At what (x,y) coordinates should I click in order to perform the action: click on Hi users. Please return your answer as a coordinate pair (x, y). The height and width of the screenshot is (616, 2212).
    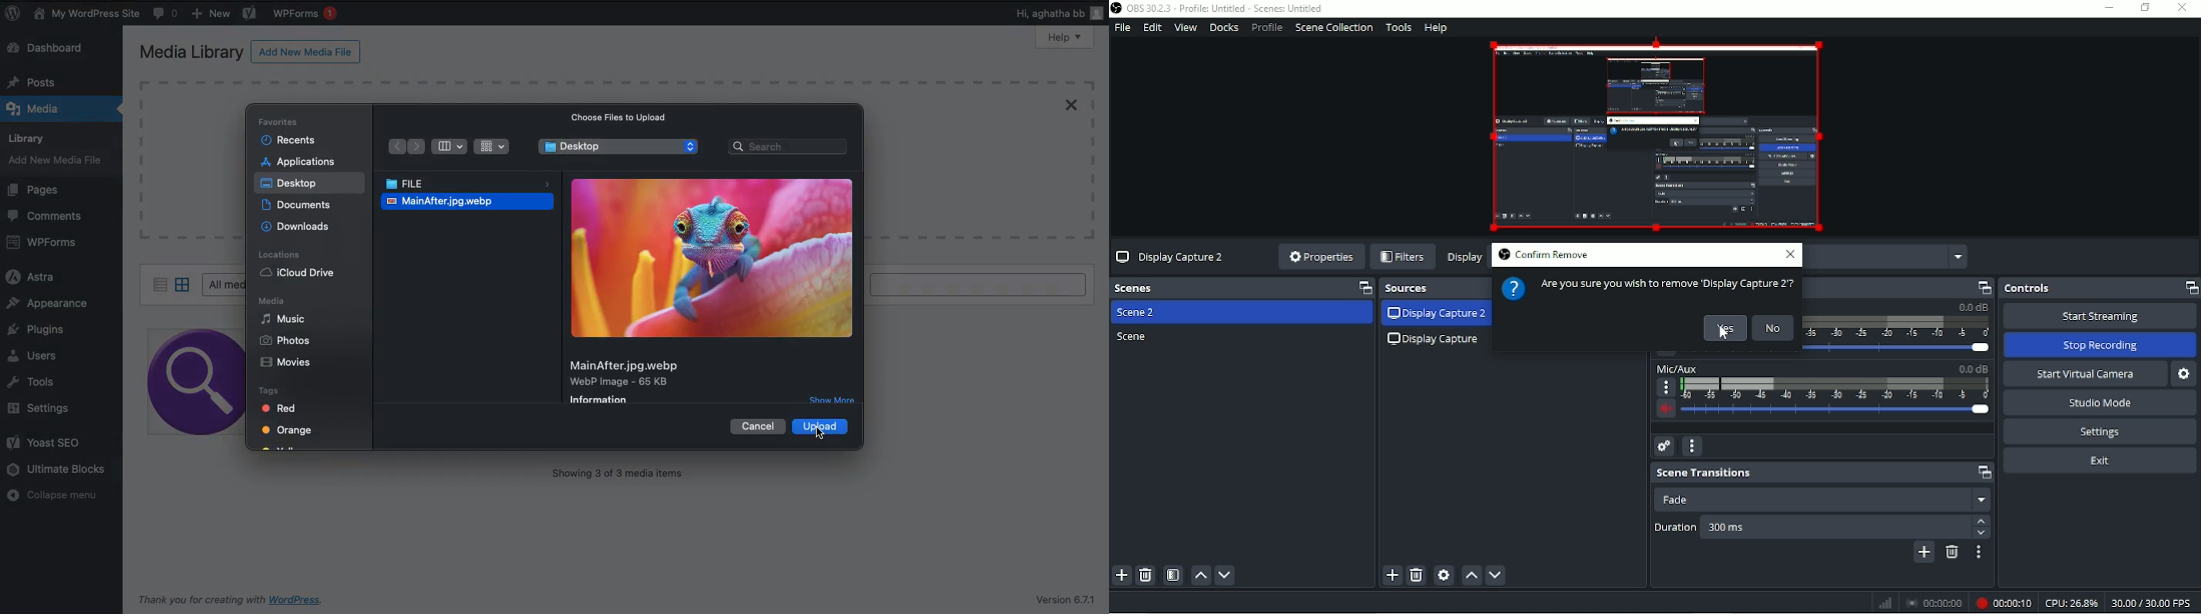
    Looking at the image, I should click on (1061, 14).